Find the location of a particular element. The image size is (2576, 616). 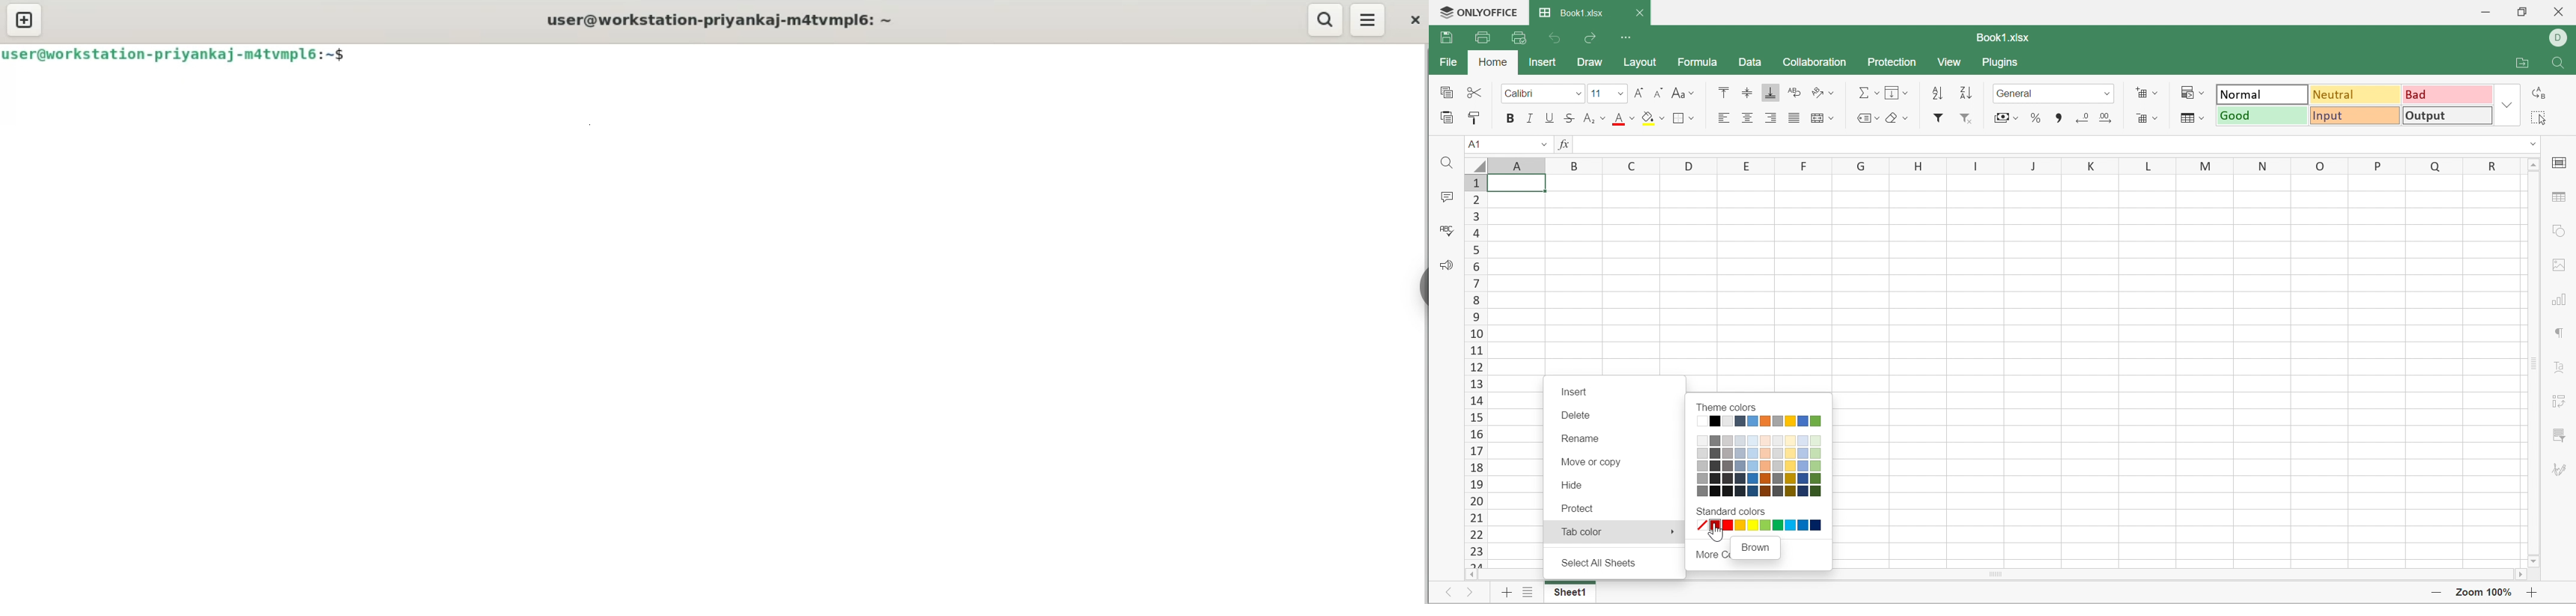

Change case is located at coordinates (1682, 93).